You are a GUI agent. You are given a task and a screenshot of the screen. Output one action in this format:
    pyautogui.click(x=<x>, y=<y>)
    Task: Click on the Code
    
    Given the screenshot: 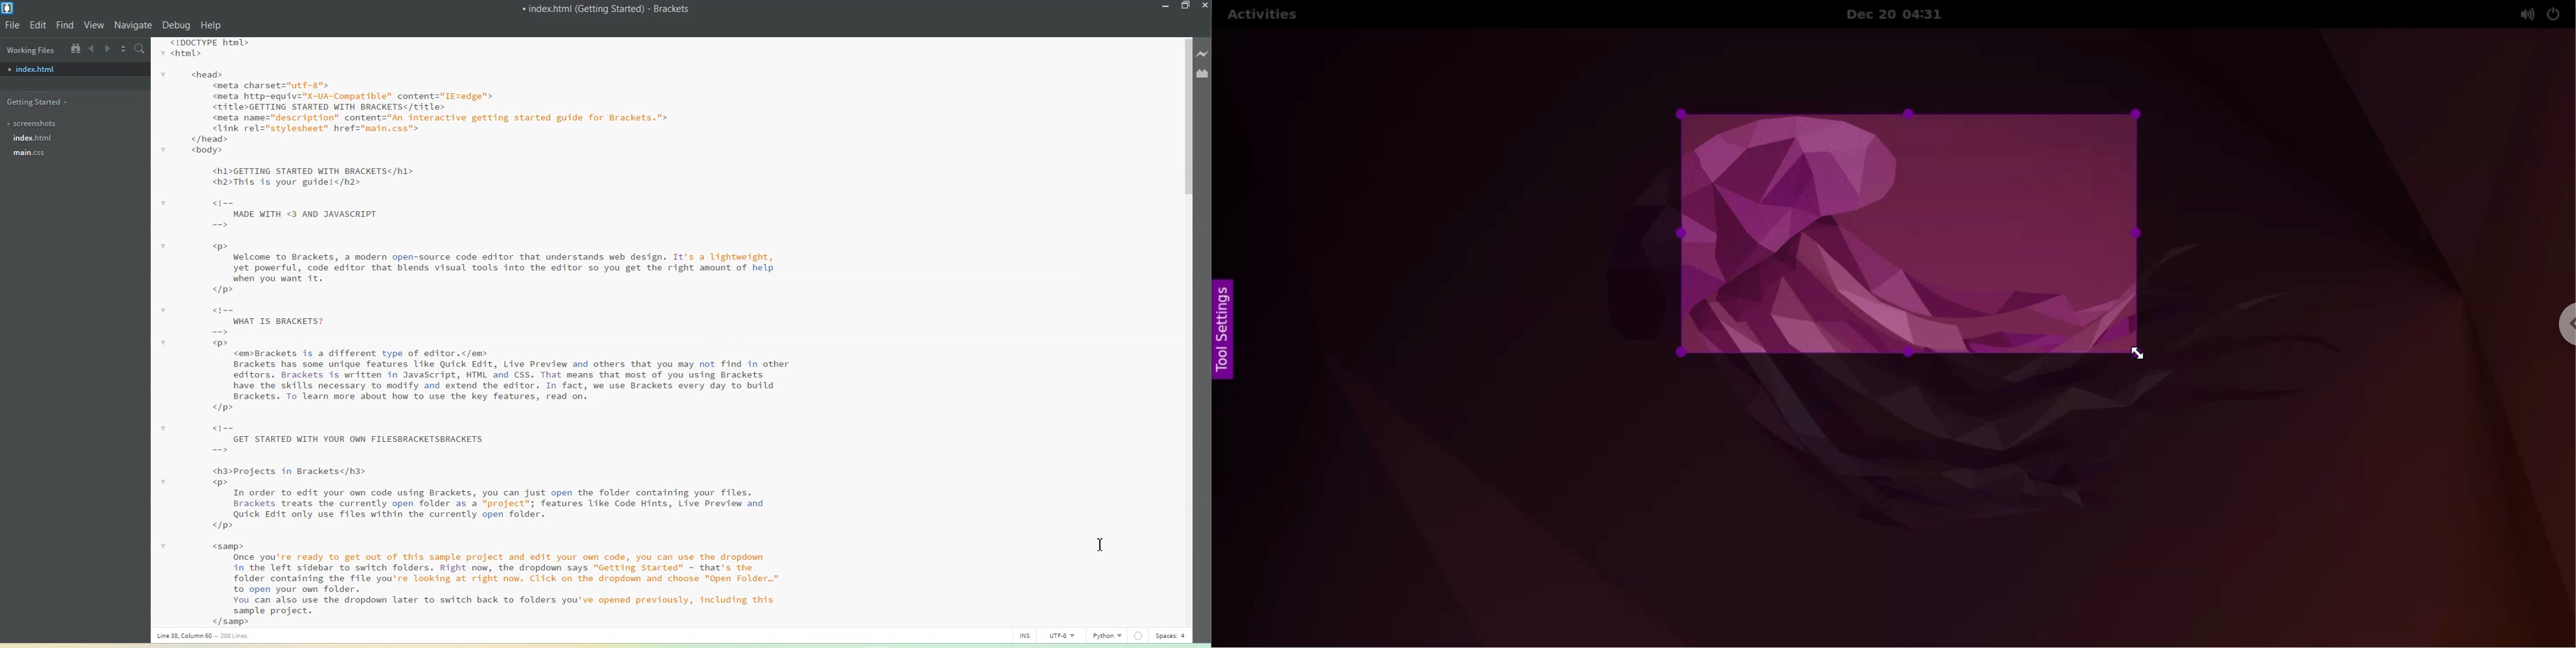 What is the action you would take?
    pyautogui.click(x=469, y=331)
    